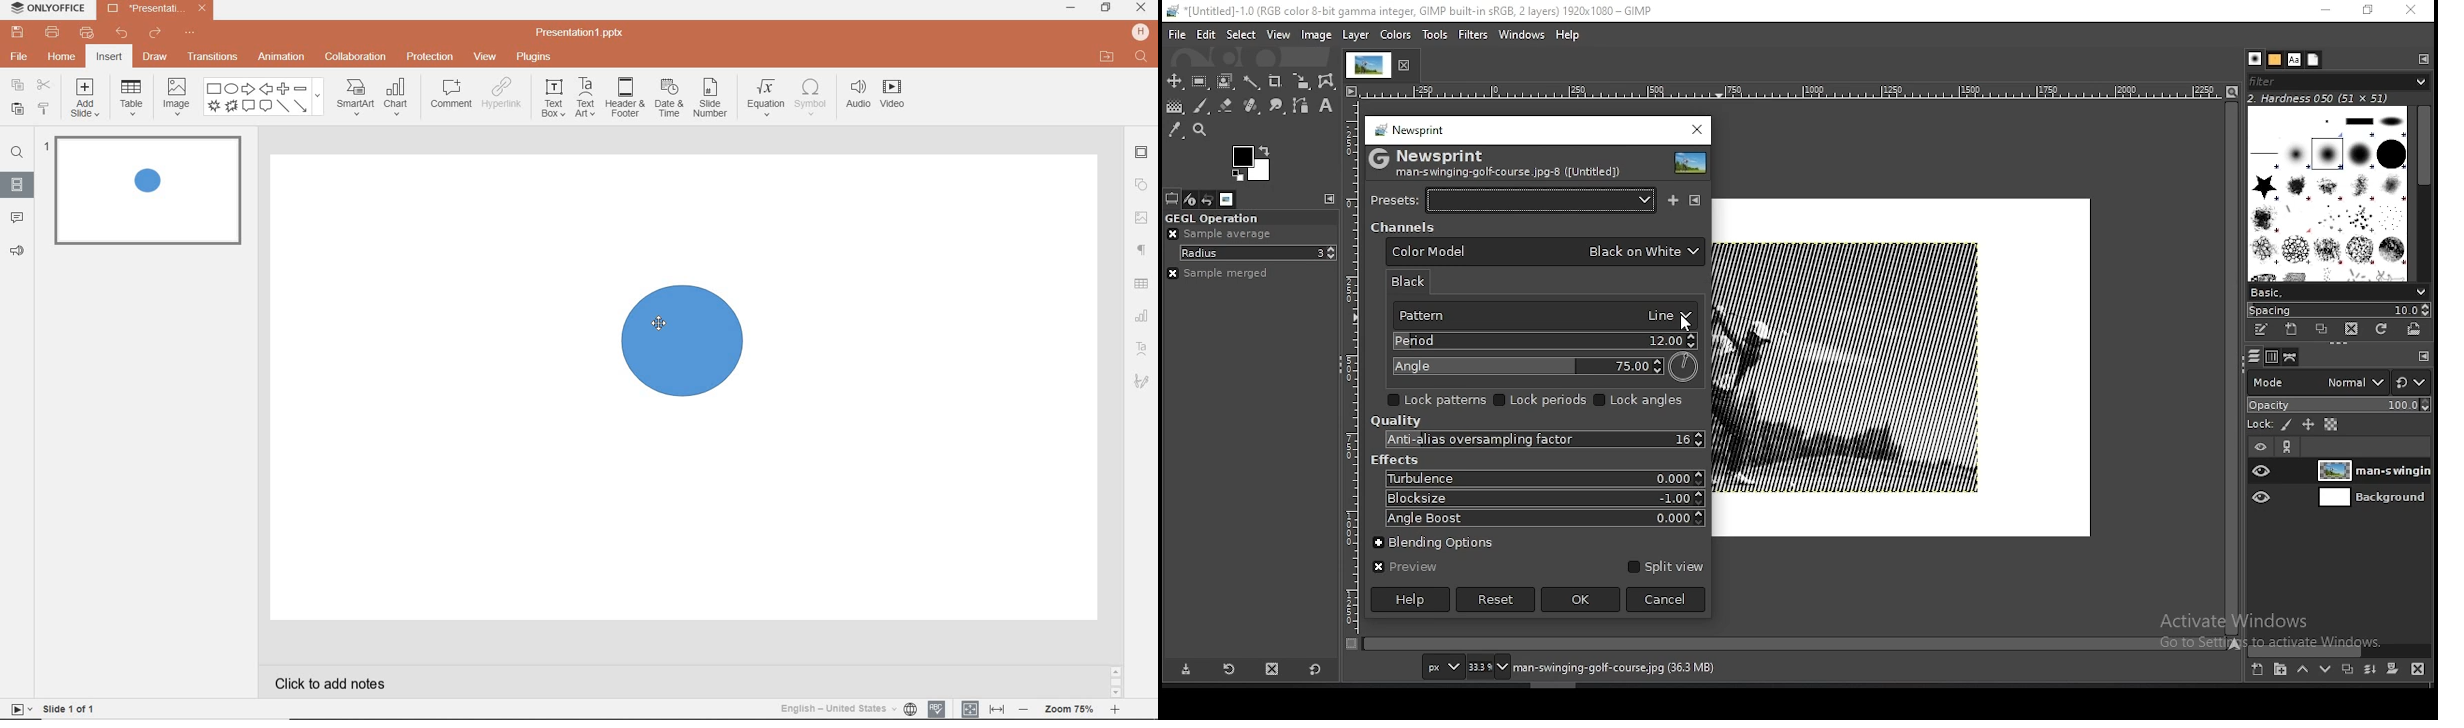 The width and height of the screenshot is (2464, 728). What do you see at coordinates (2339, 309) in the screenshot?
I see `spacing` at bounding box center [2339, 309].